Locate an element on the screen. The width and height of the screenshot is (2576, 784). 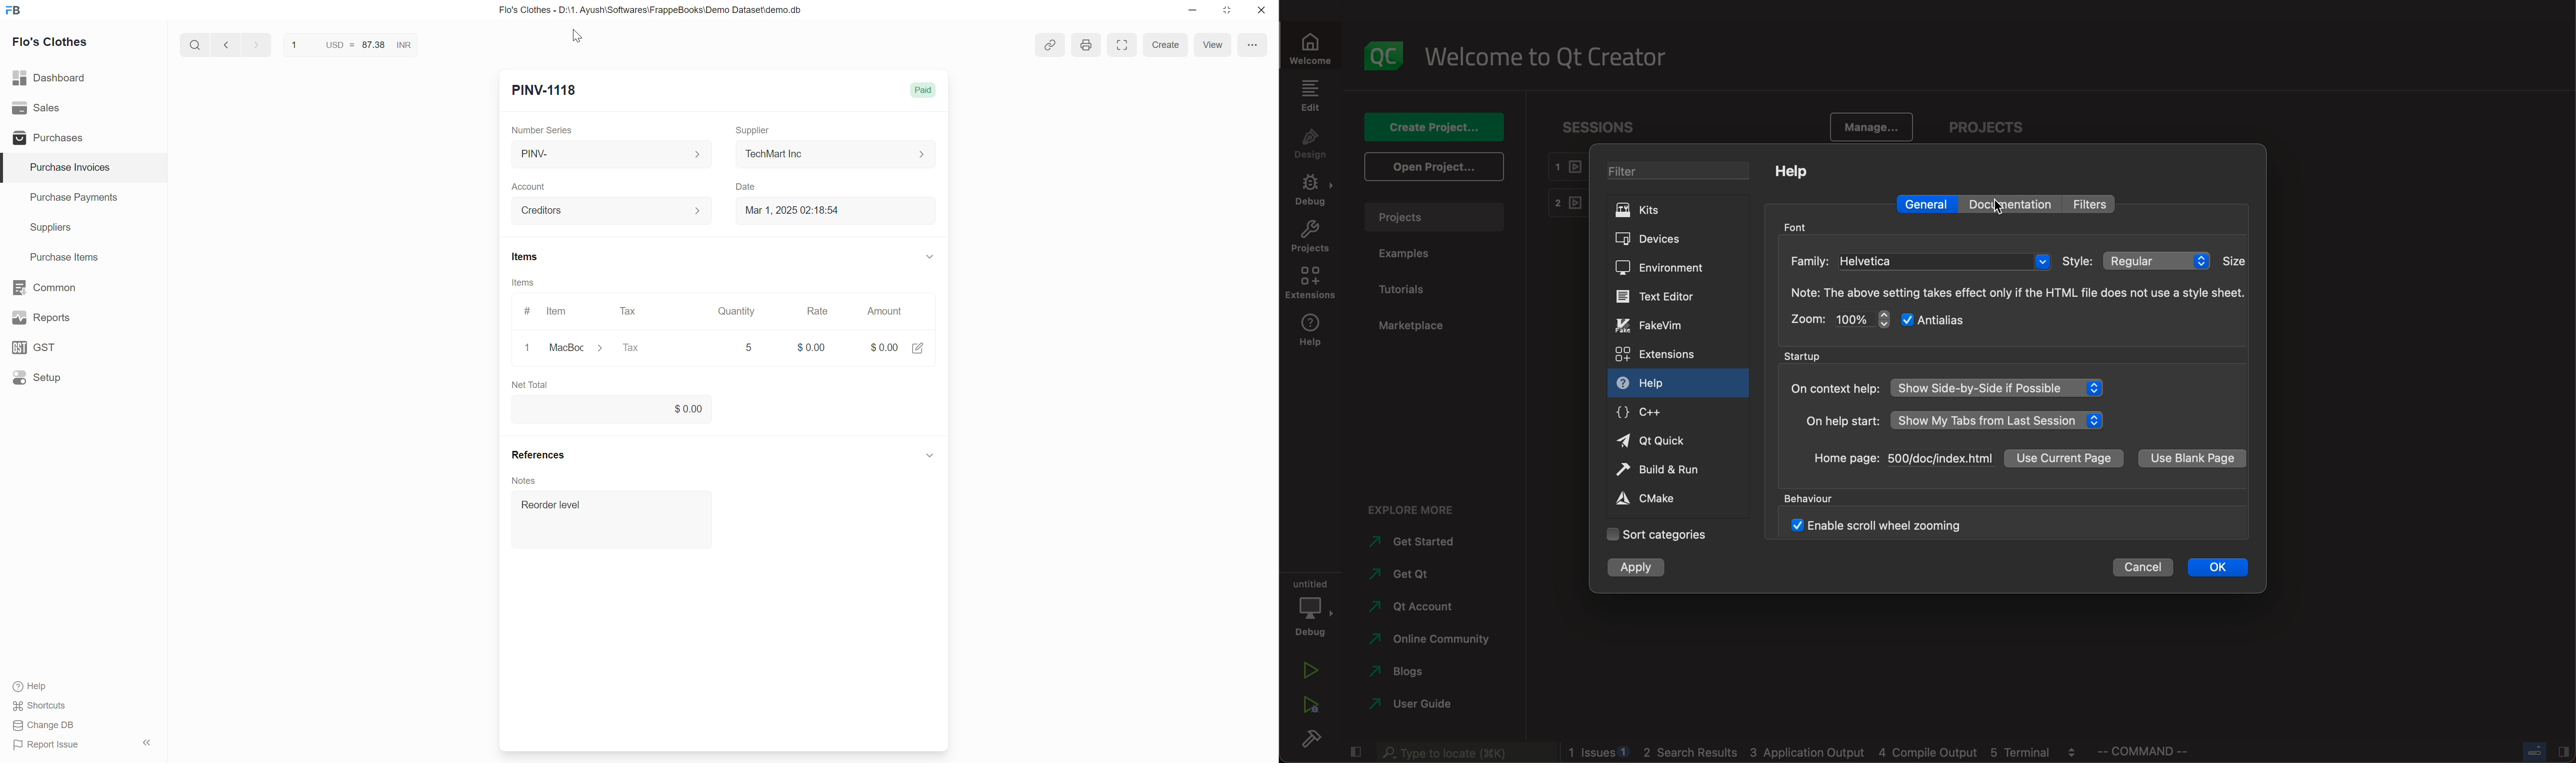
tutorials is located at coordinates (1412, 291).